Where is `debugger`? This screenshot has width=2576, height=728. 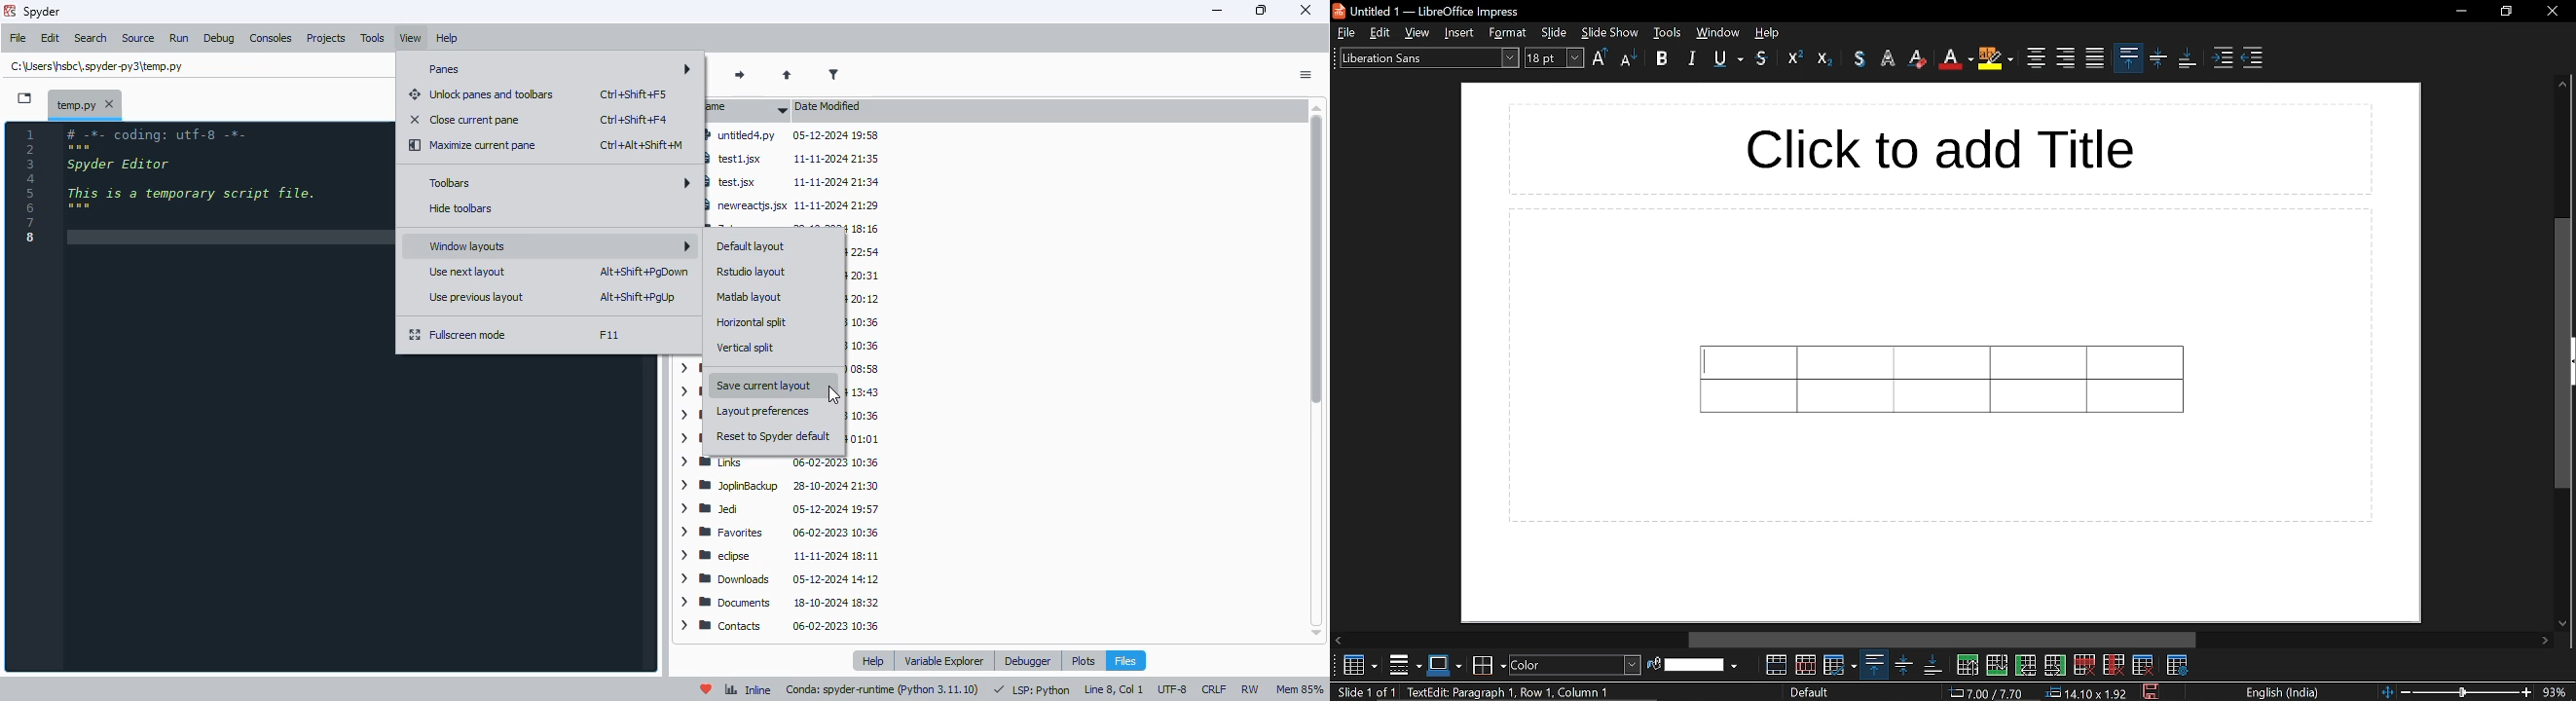
debugger is located at coordinates (1028, 661).